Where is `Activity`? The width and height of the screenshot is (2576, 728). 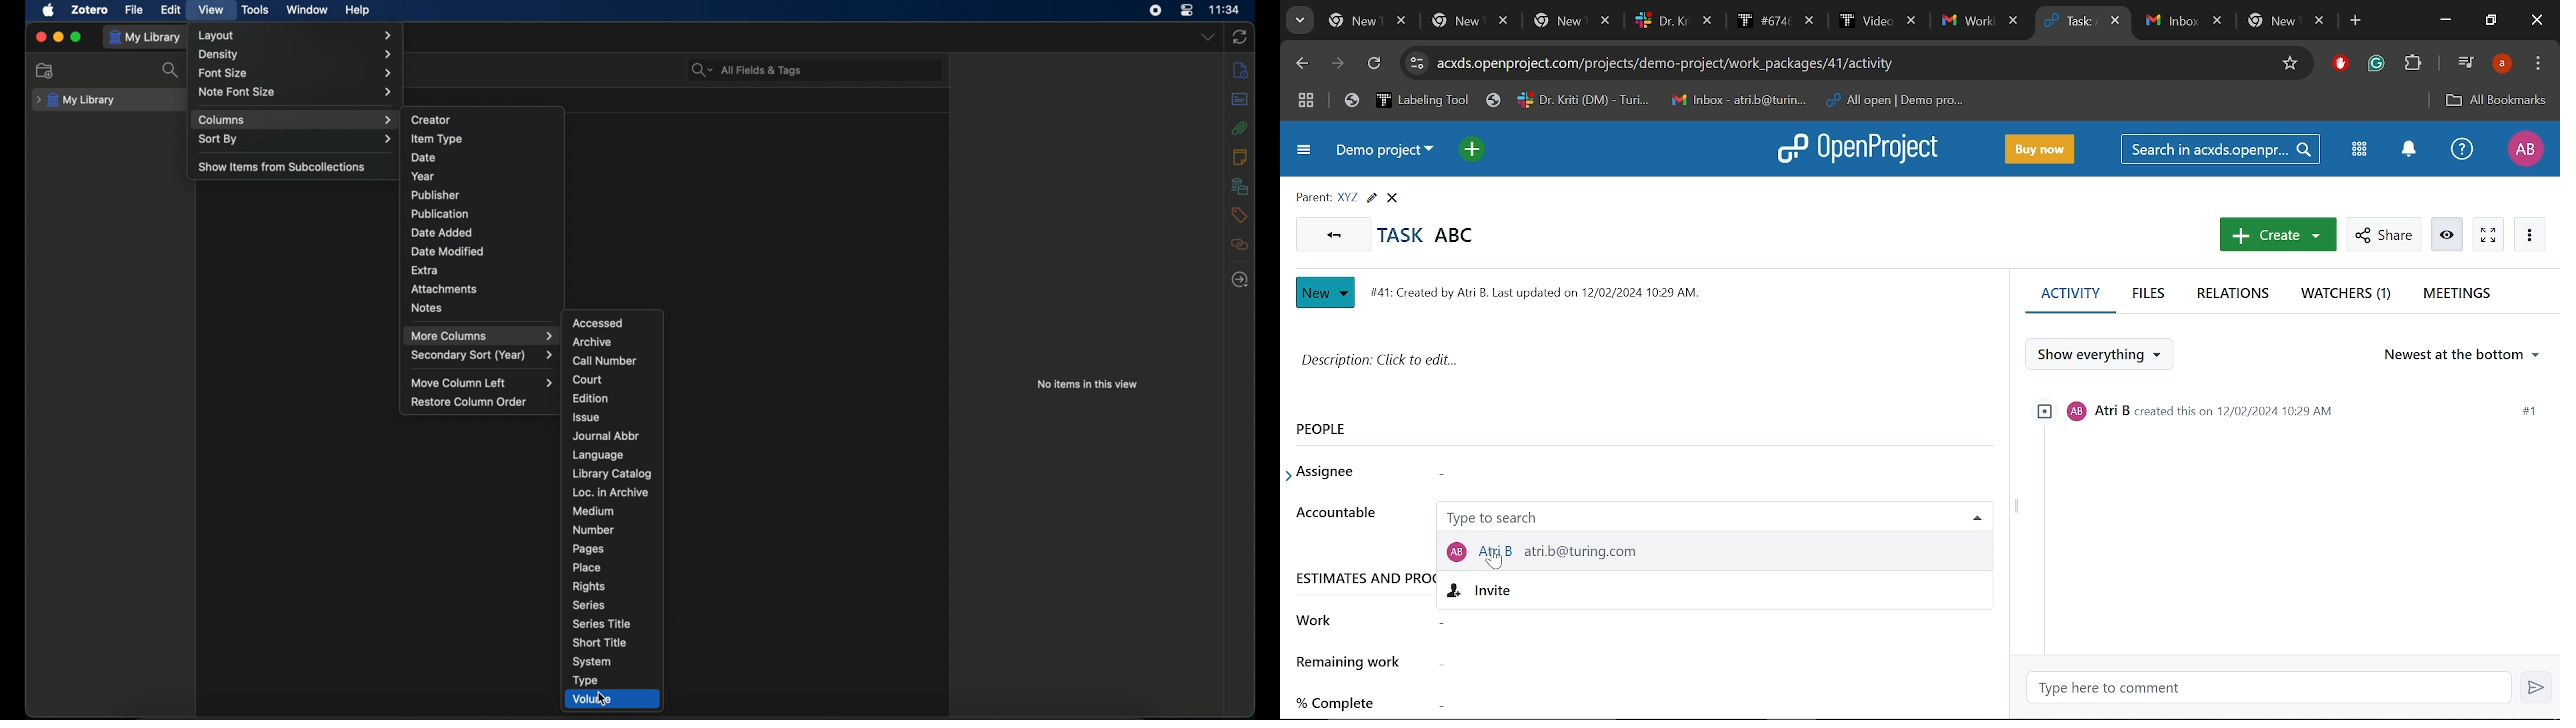
Activity is located at coordinates (2071, 294).